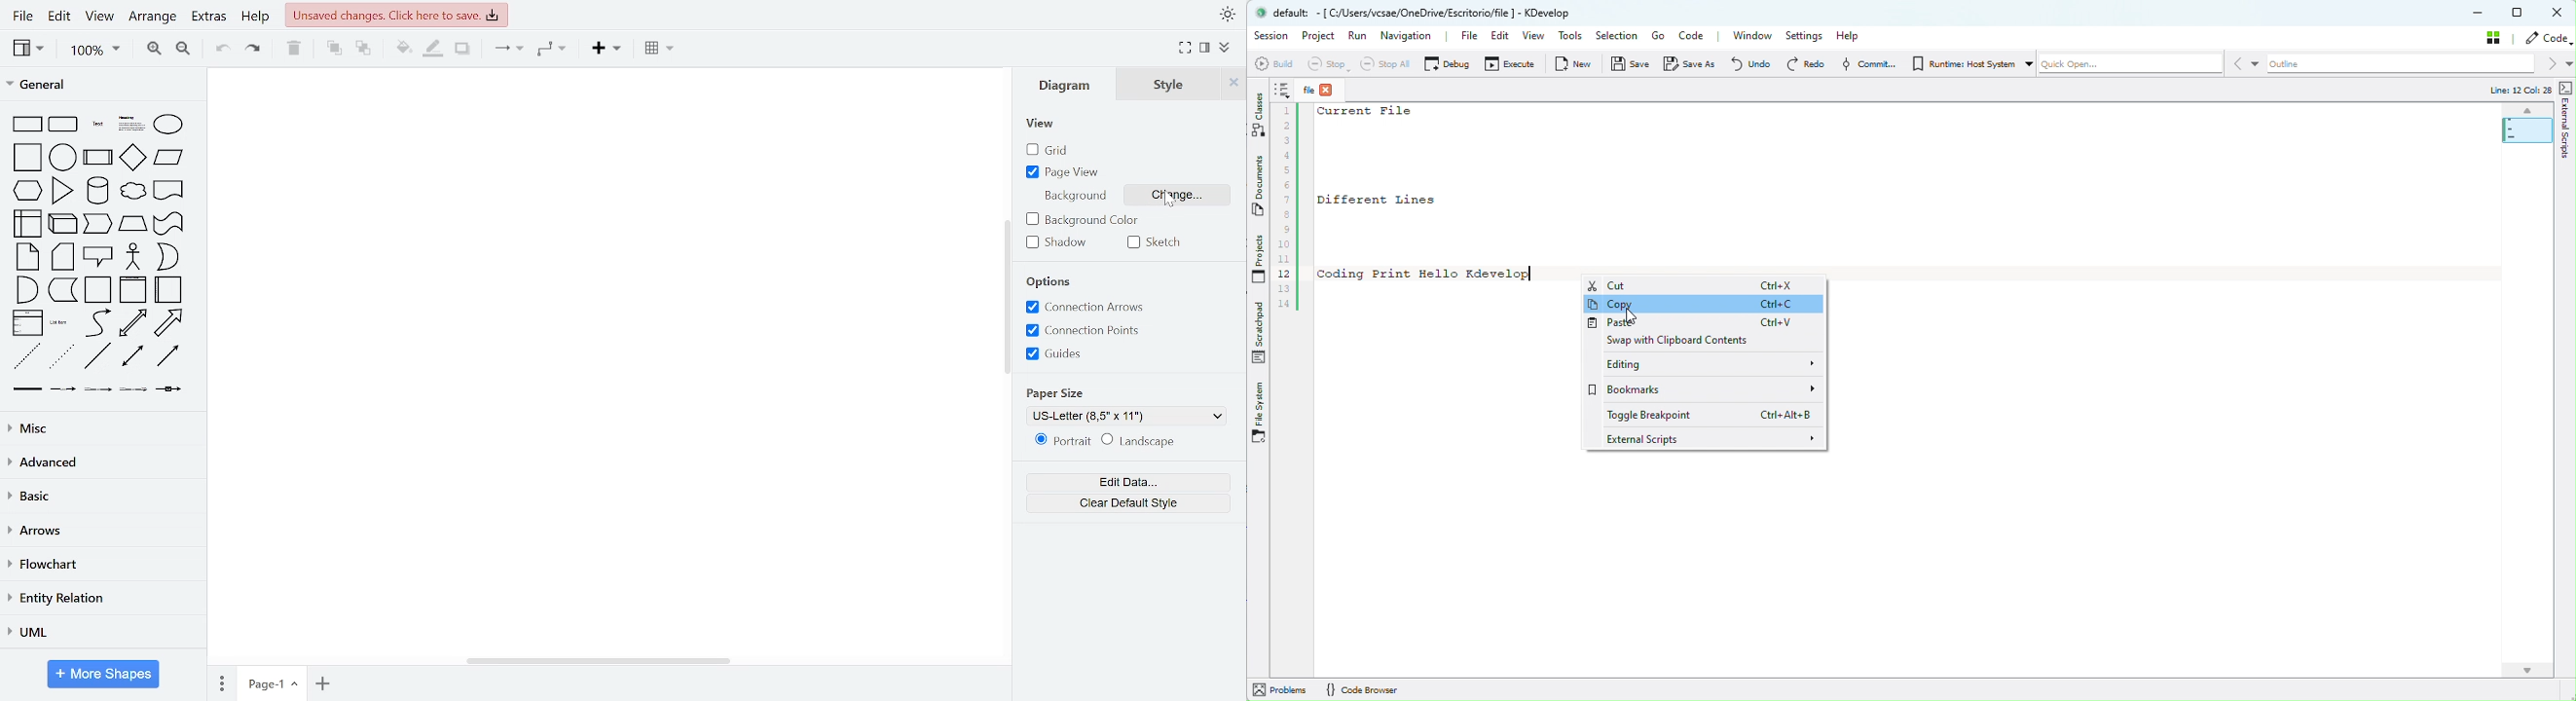  What do you see at coordinates (95, 87) in the screenshot?
I see `general` at bounding box center [95, 87].